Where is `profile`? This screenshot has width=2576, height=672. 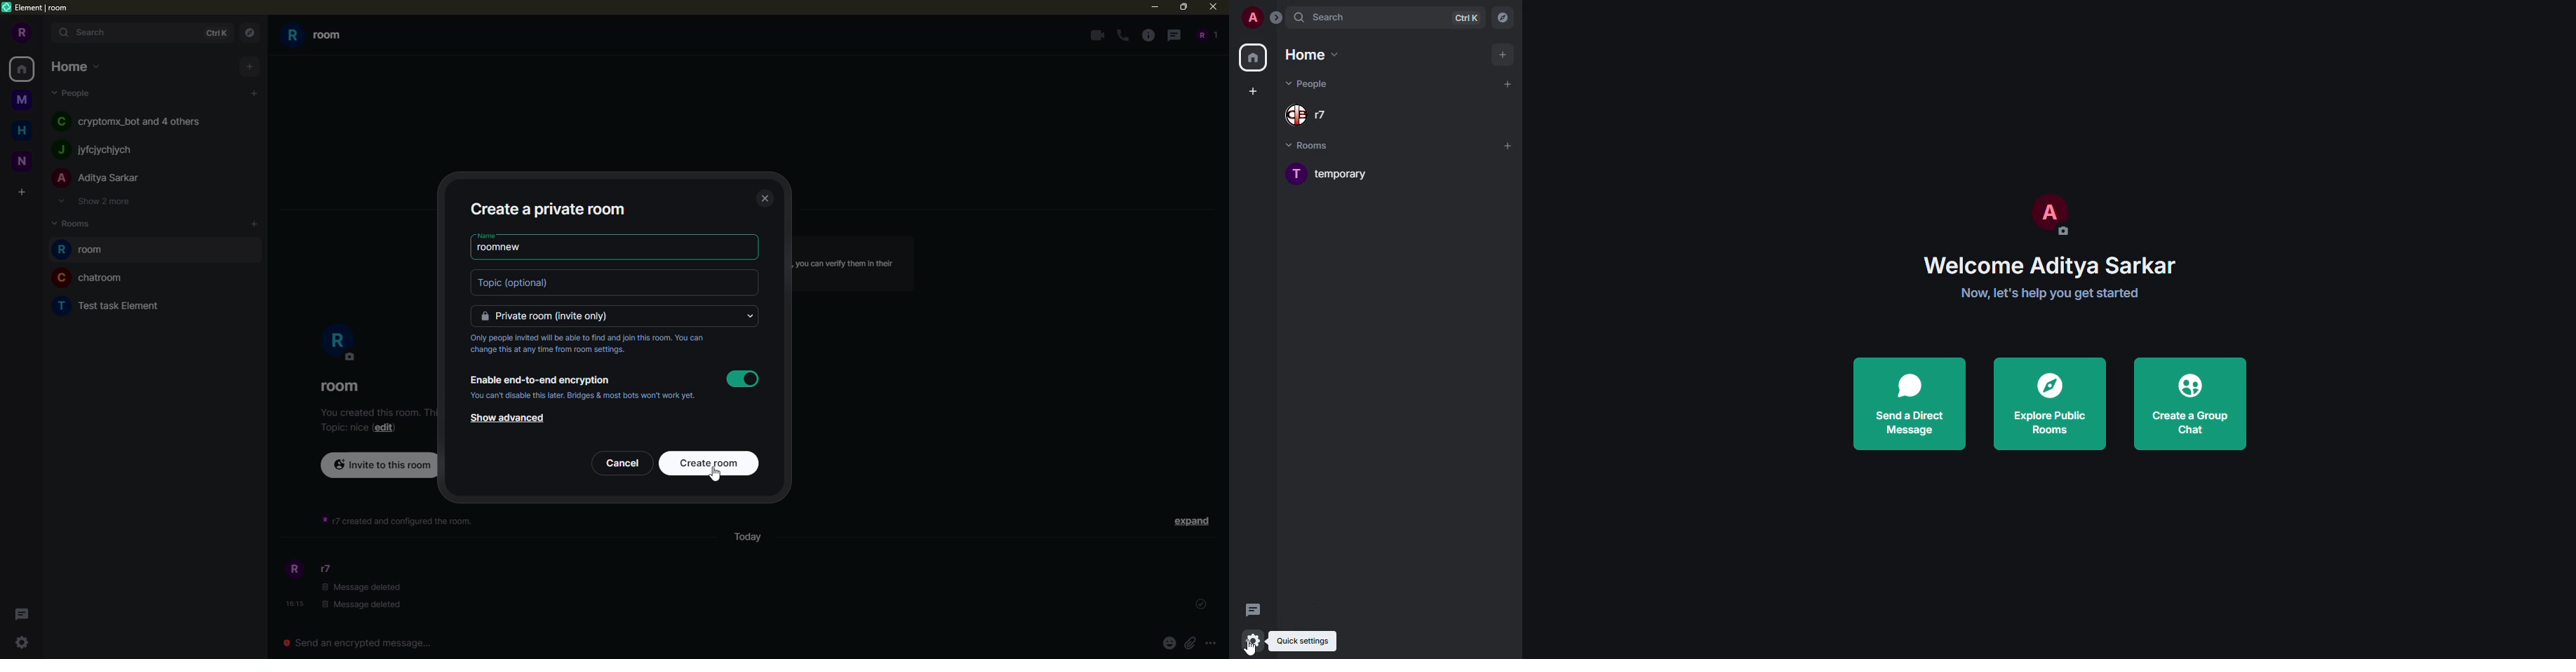 profile is located at coordinates (1253, 18).